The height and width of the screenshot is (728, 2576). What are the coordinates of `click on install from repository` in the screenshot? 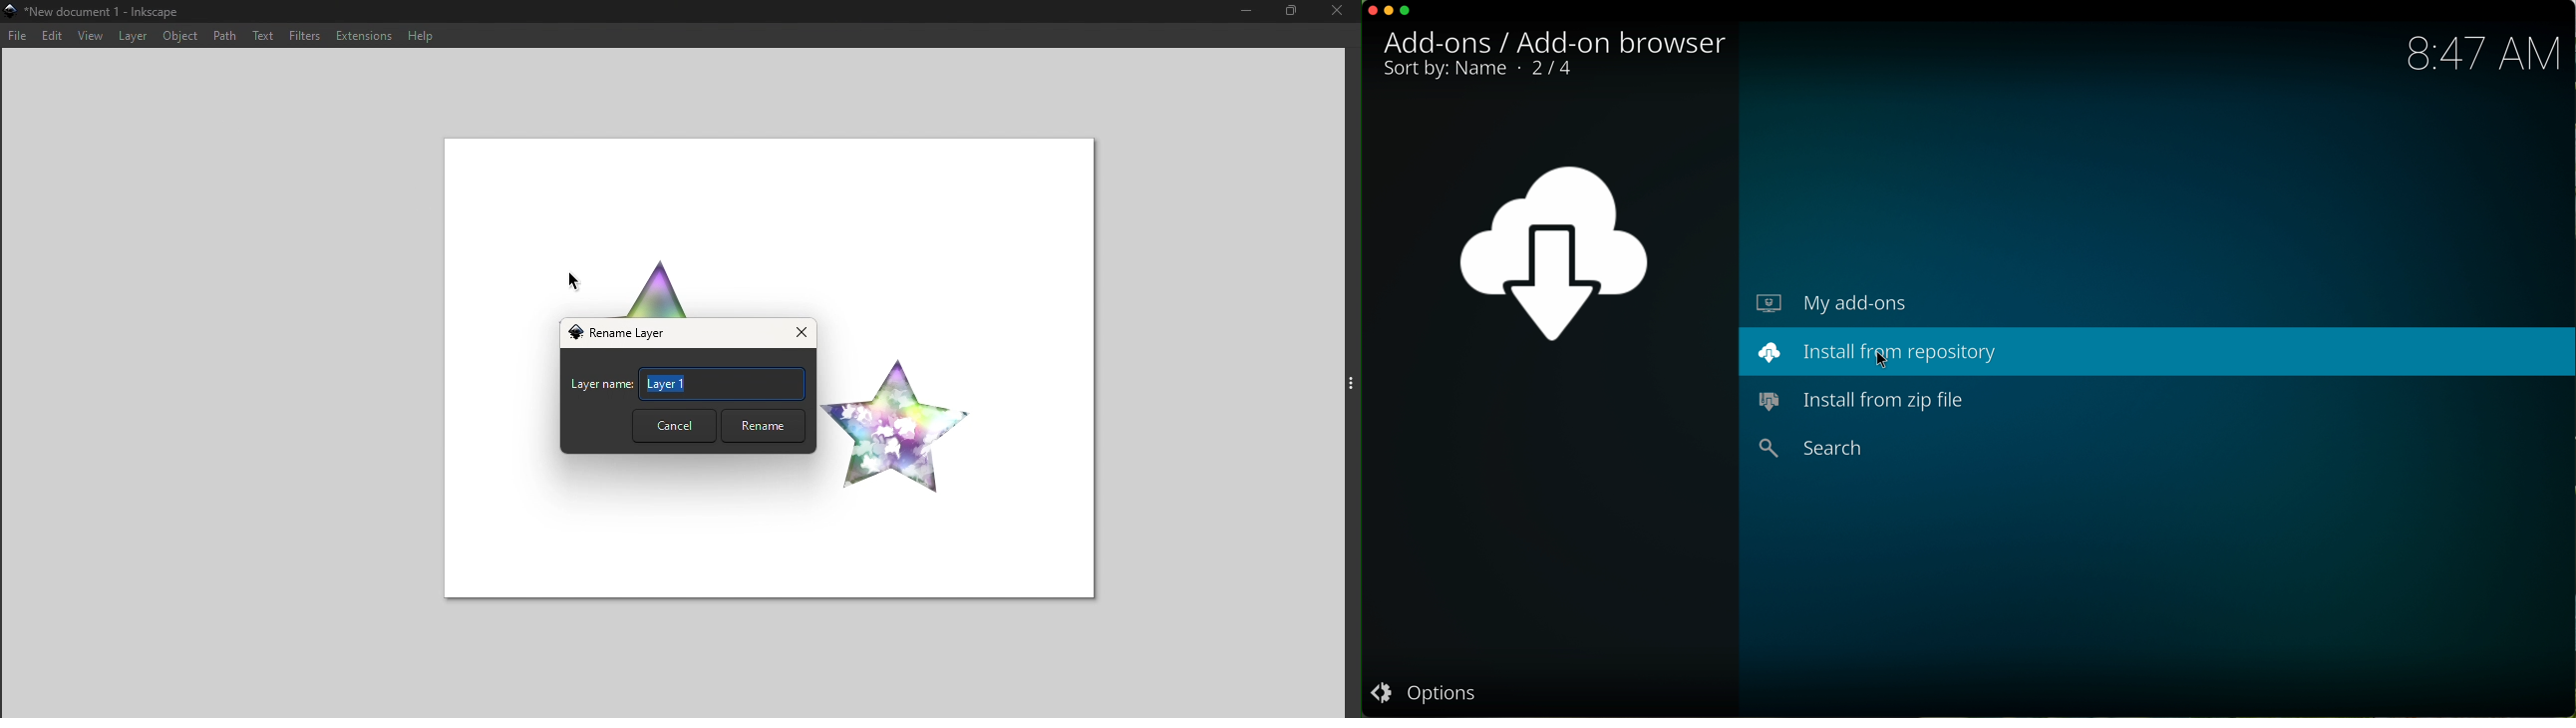 It's located at (2157, 351).